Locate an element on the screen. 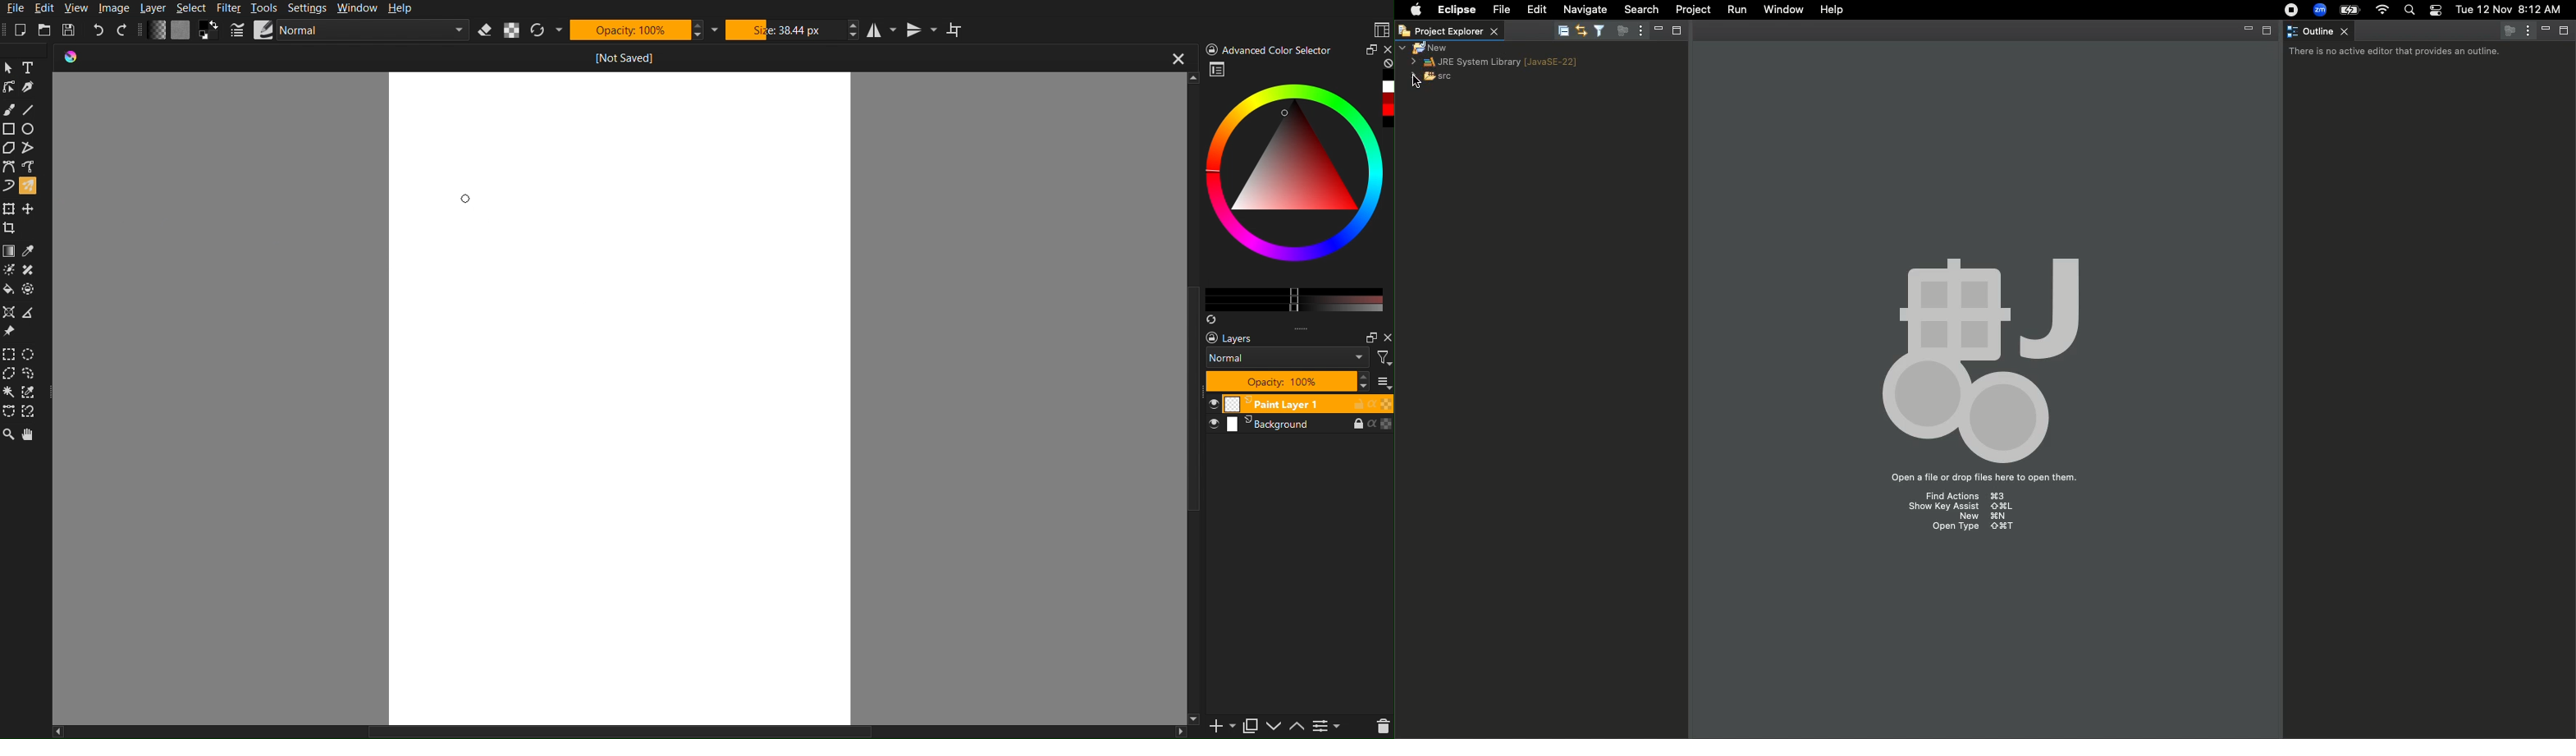 Image resolution: width=2576 pixels, height=756 pixels. File is located at coordinates (1501, 8).